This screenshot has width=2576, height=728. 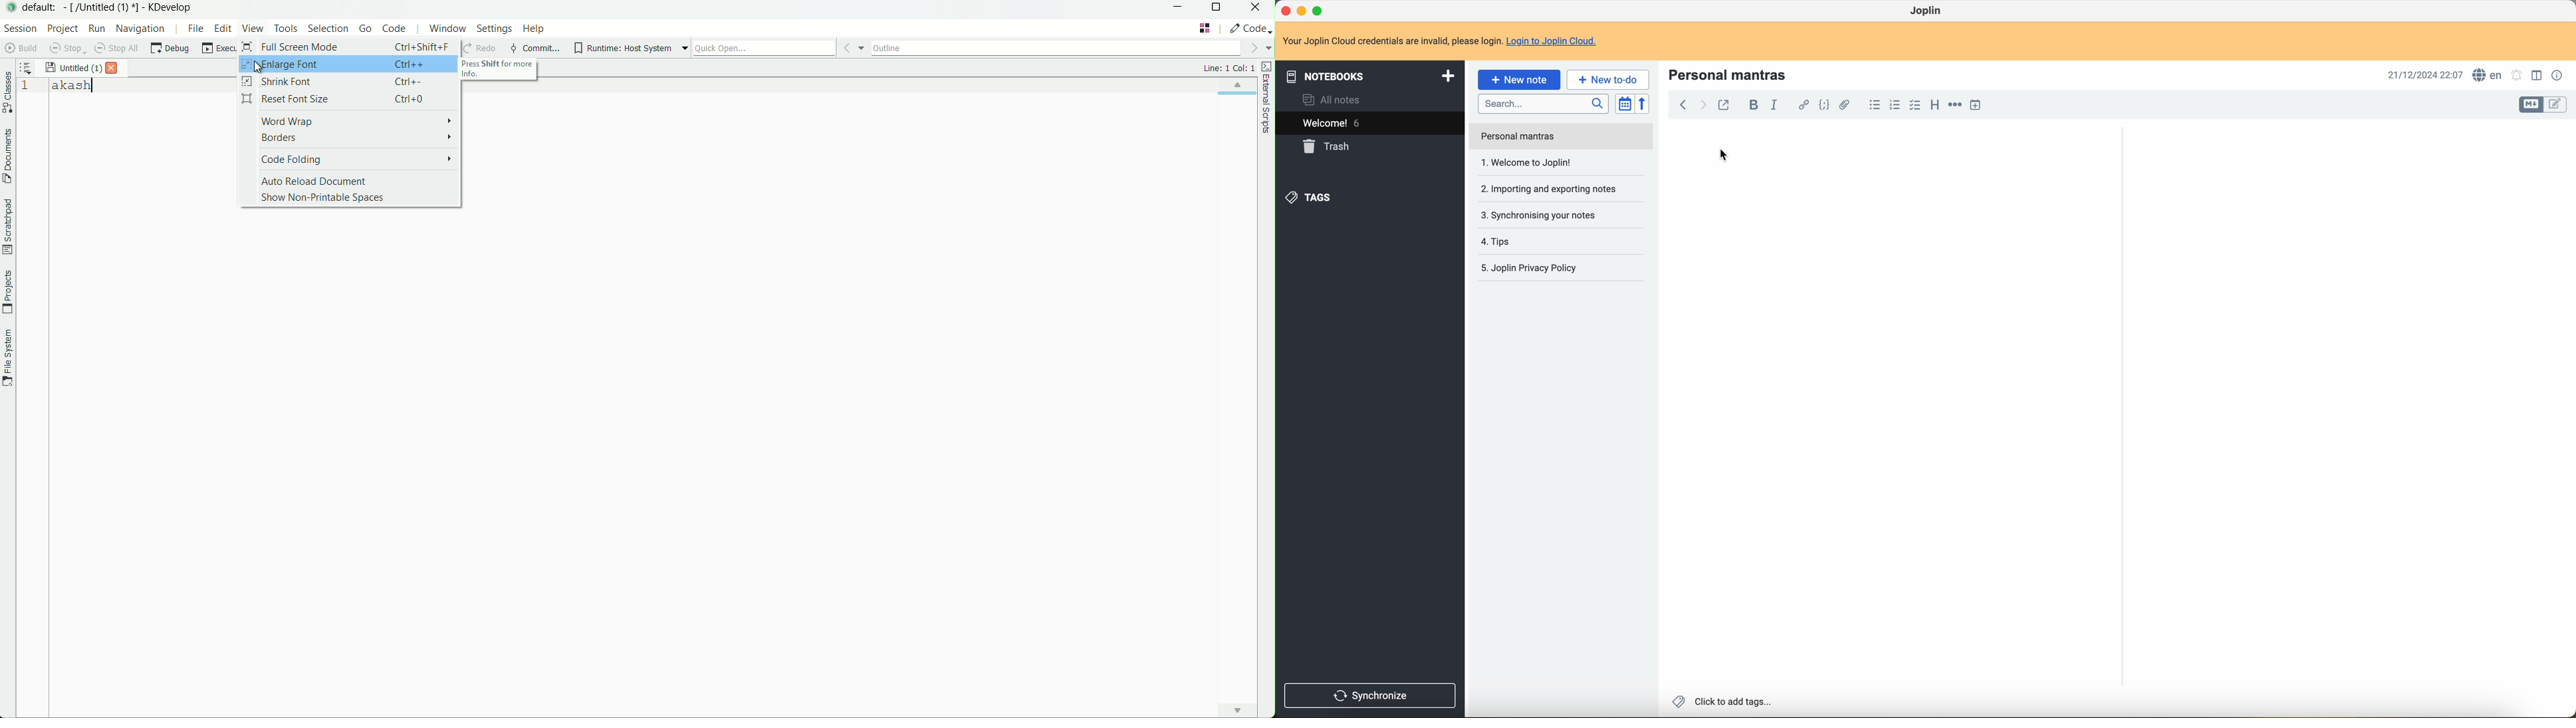 What do you see at coordinates (1927, 10) in the screenshot?
I see `Joplin` at bounding box center [1927, 10].